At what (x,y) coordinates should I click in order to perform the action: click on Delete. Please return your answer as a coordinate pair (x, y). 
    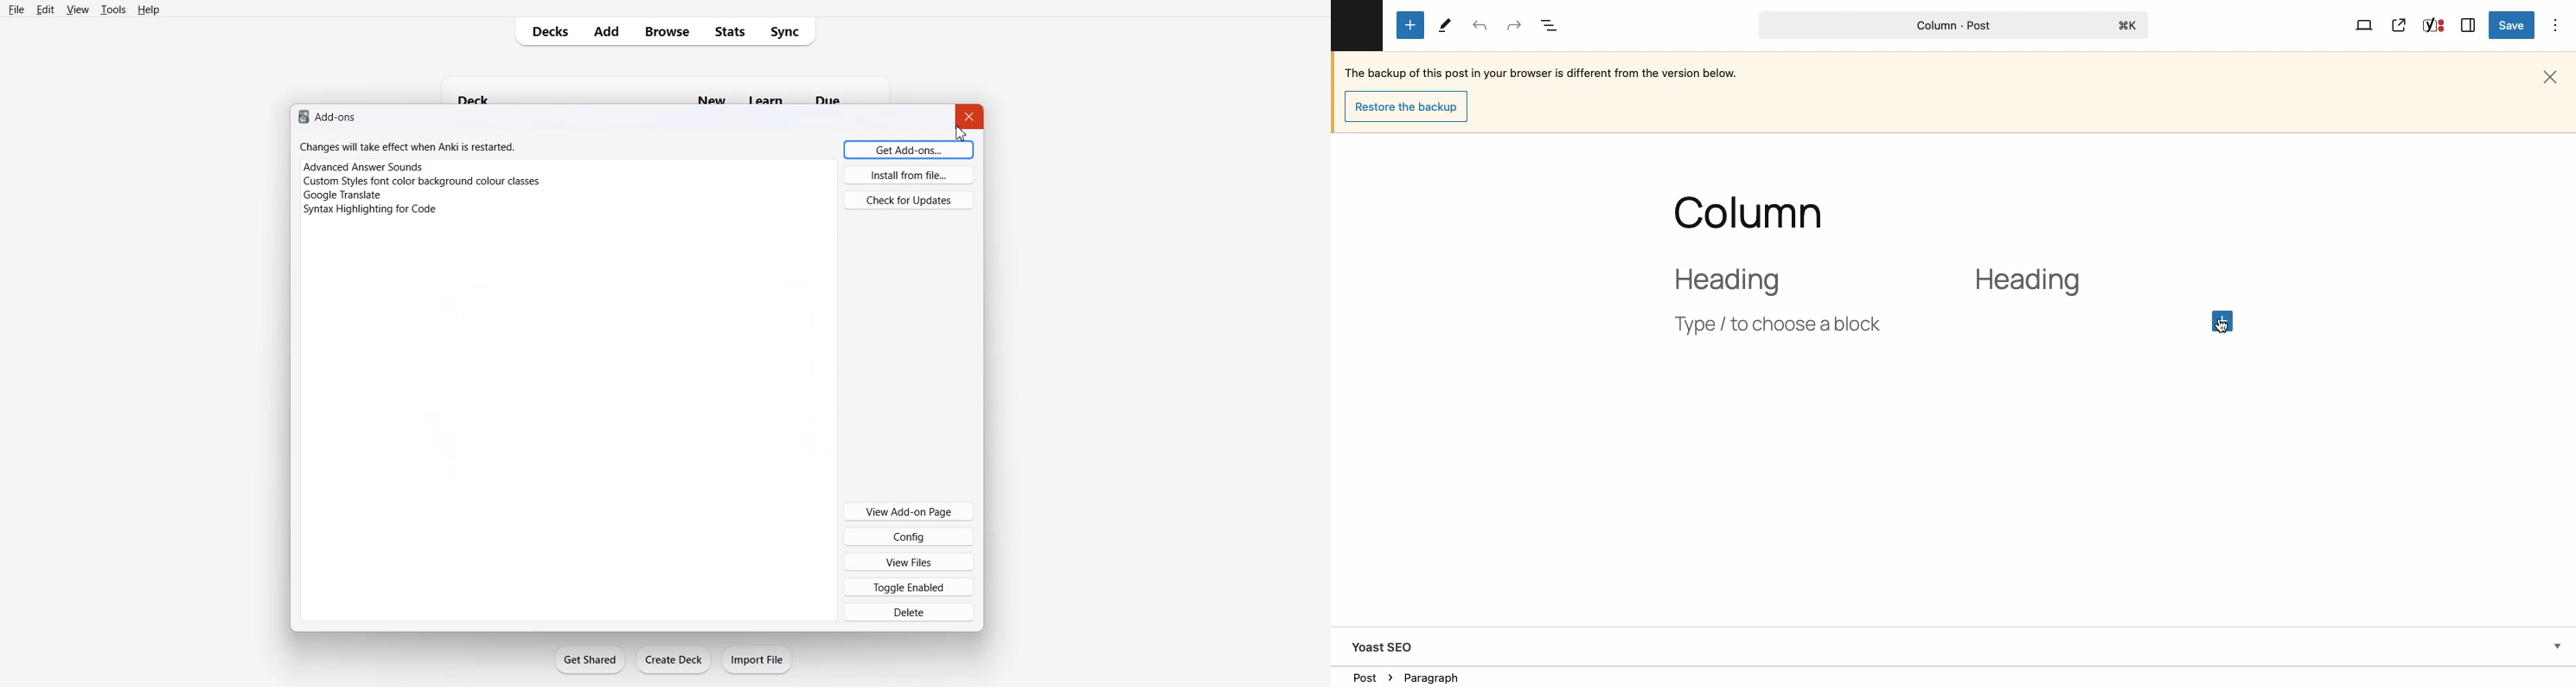
    Looking at the image, I should click on (909, 611).